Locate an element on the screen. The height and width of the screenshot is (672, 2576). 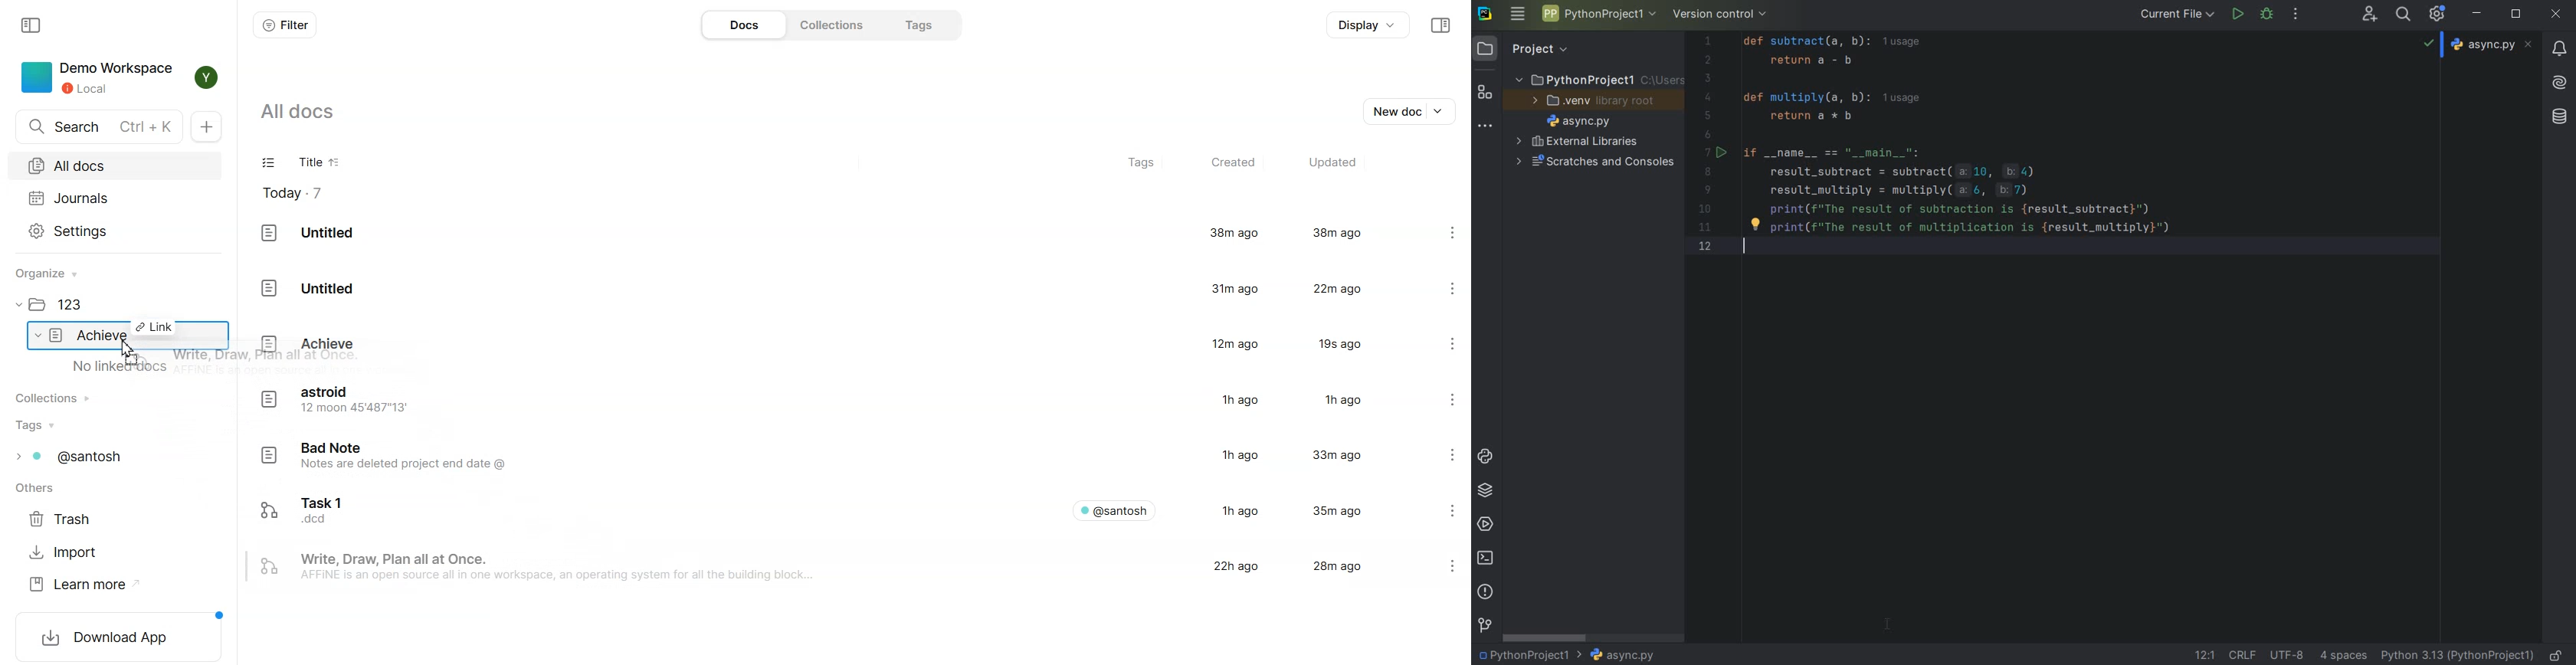
Doc File is located at coordinates (823, 568).